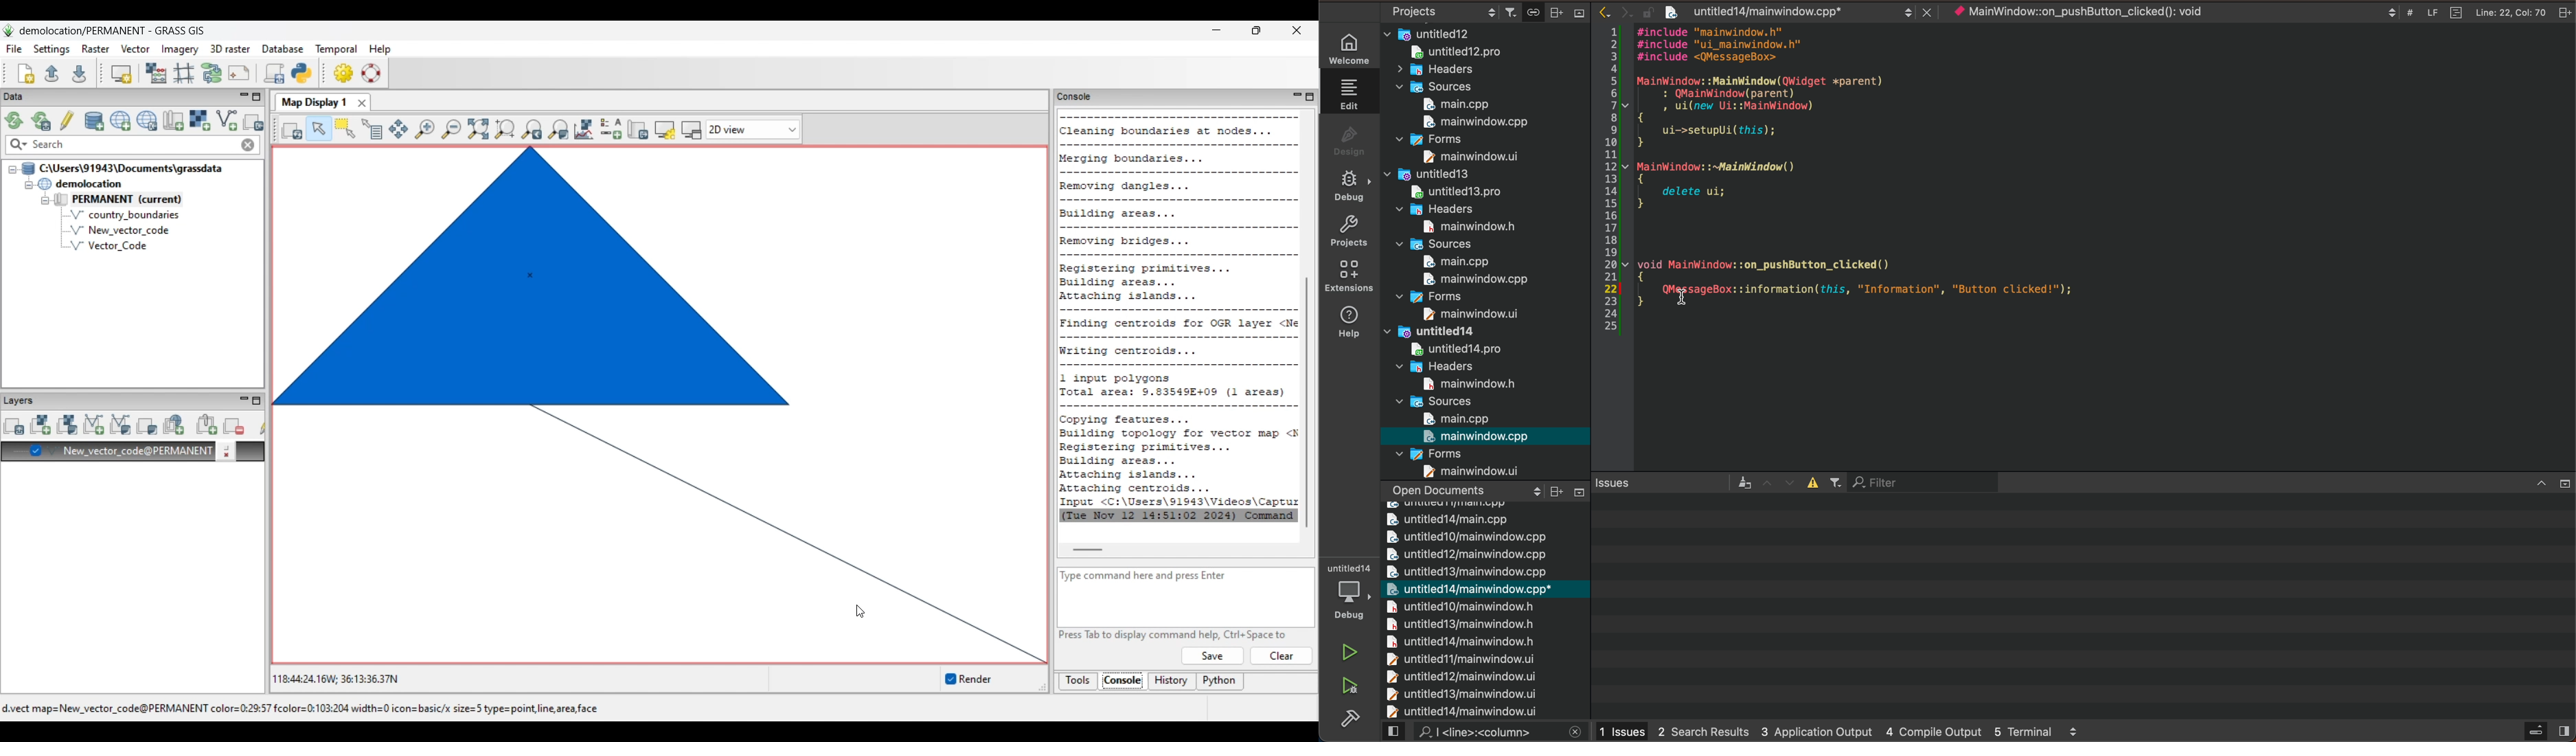 The image size is (2576, 756). Describe the element at coordinates (1840, 732) in the screenshot. I see `logs` at that location.